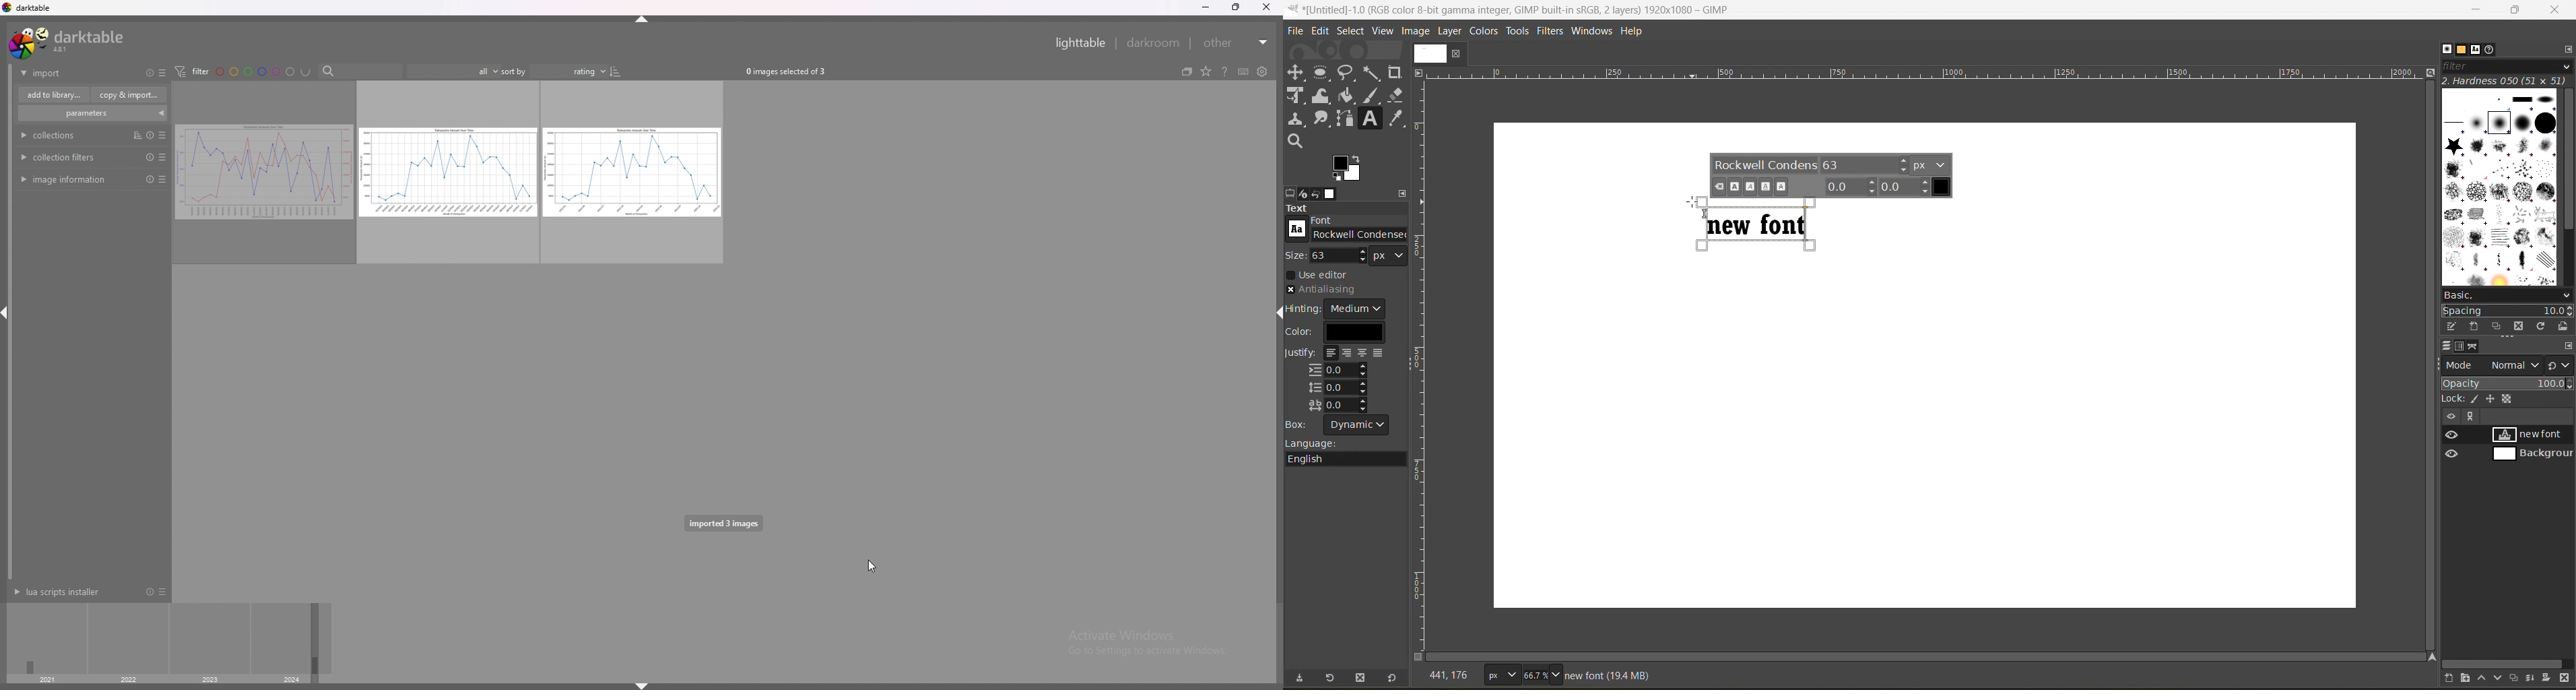  Describe the element at coordinates (48, 638) in the screenshot. I see `time selector` at that location.